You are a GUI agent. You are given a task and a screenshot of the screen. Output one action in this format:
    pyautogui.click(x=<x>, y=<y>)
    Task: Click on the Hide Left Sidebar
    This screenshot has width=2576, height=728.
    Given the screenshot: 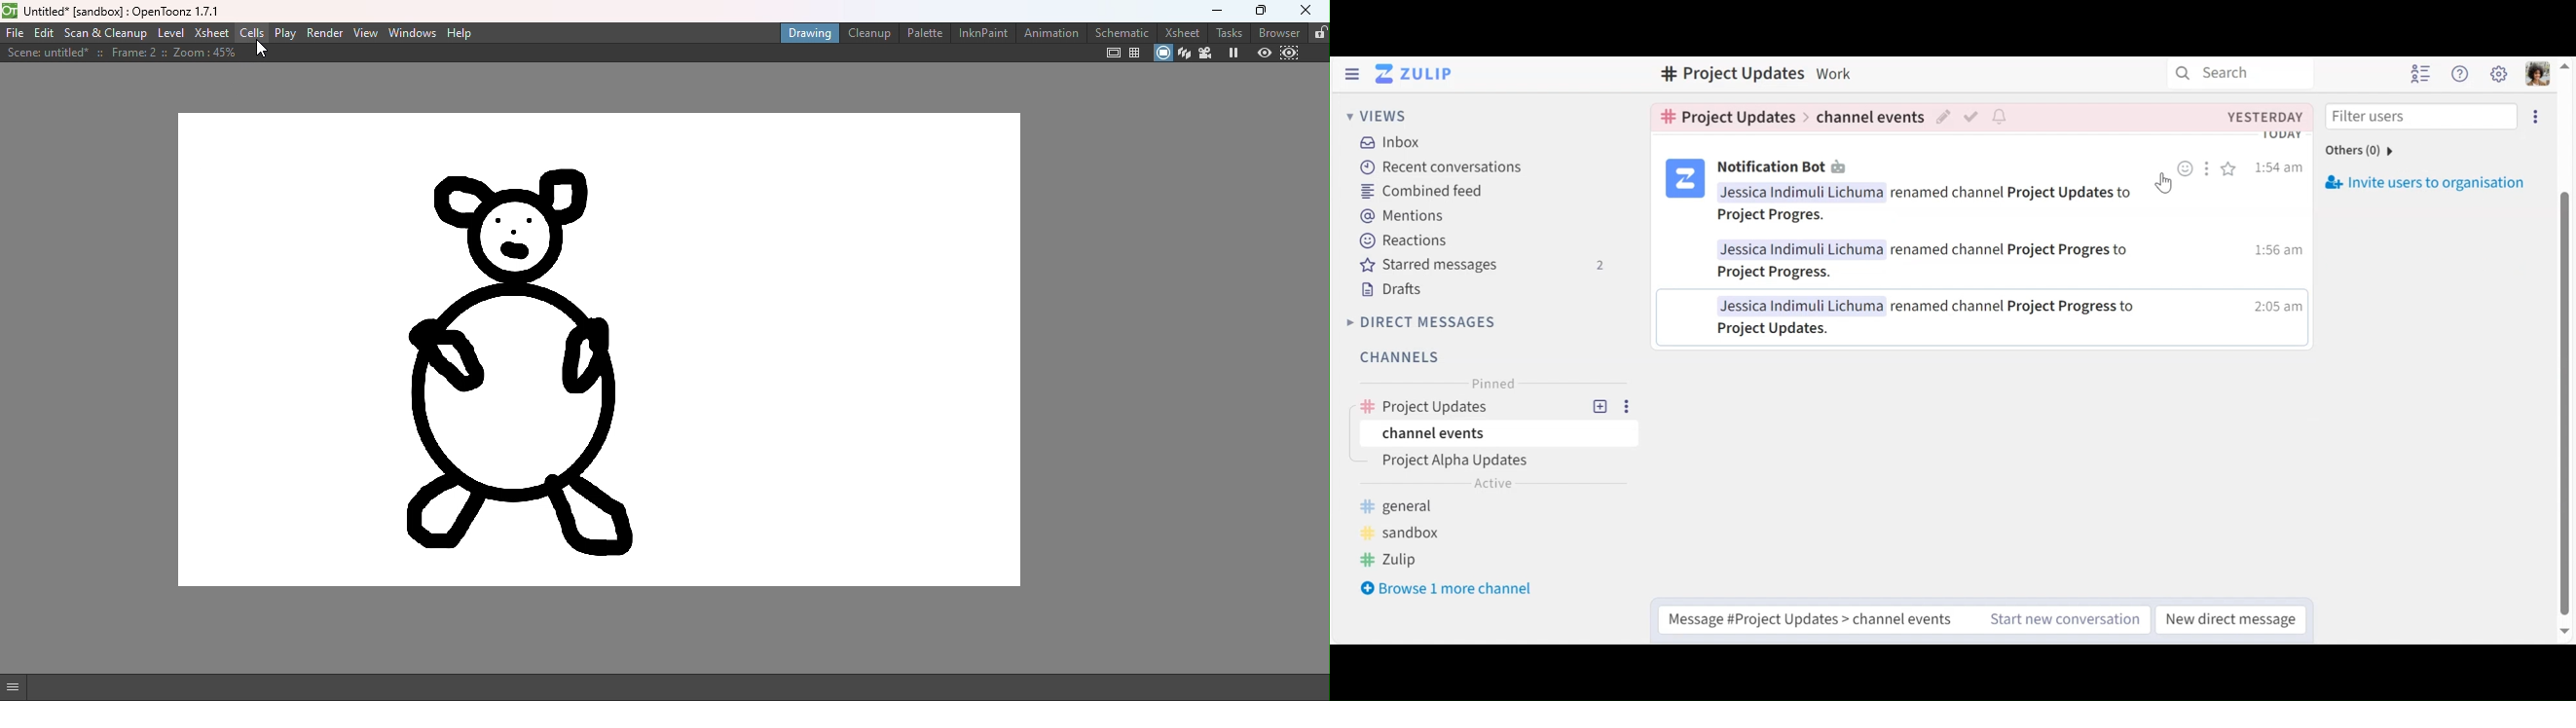 What is the action you would take?
    pyautogui.click(x=1353, y=73)
    